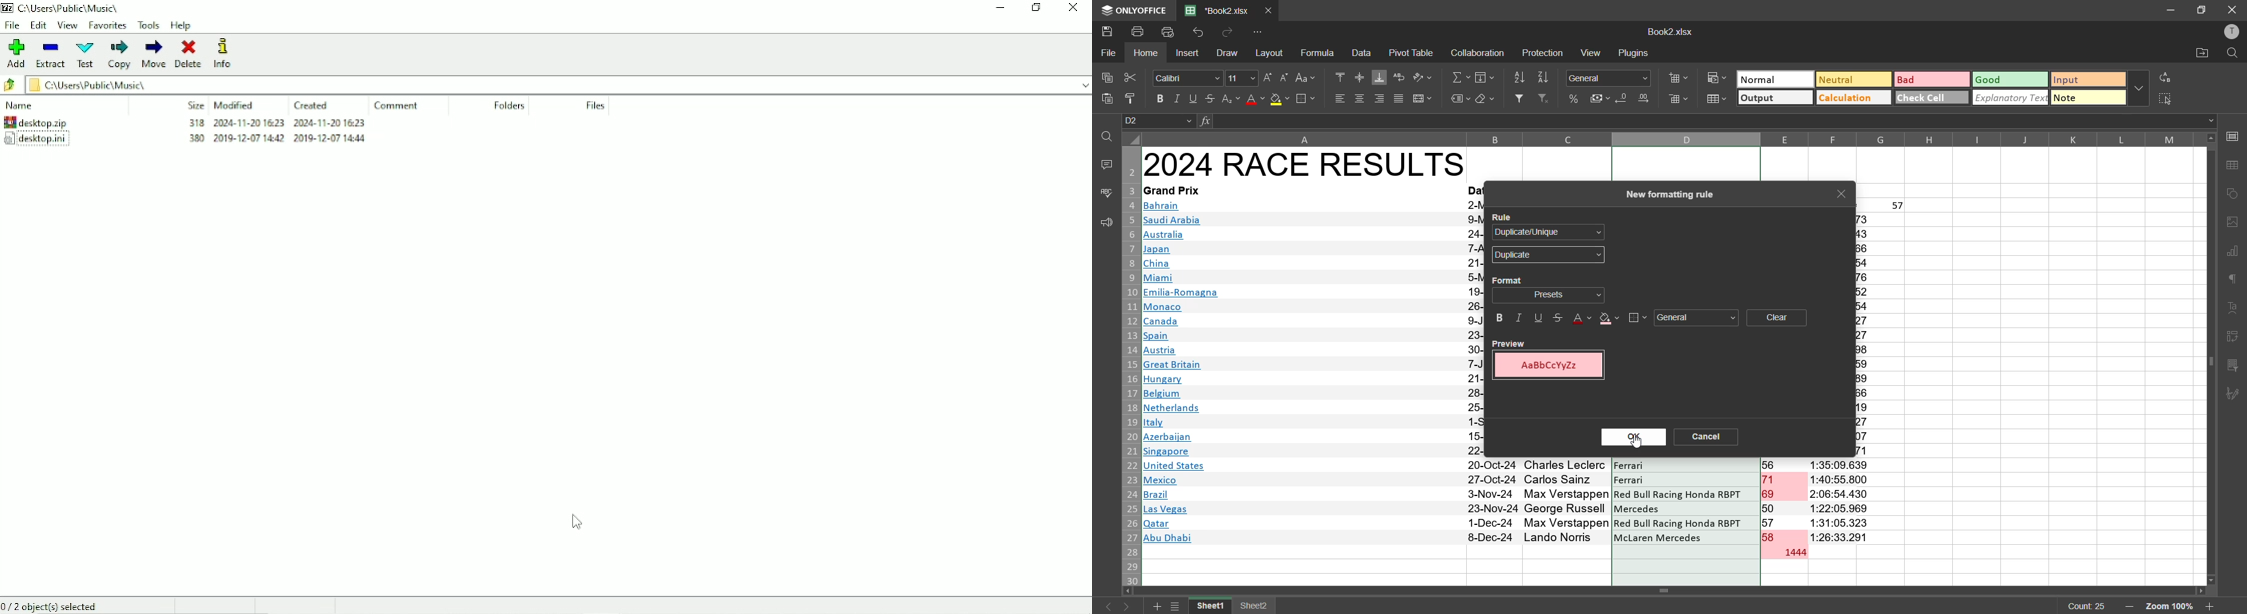 The width and height of the screenshot is (2268, 616). Describe the element at coordinates (1255, 99) in the screenshot. I see `font color` at that location.